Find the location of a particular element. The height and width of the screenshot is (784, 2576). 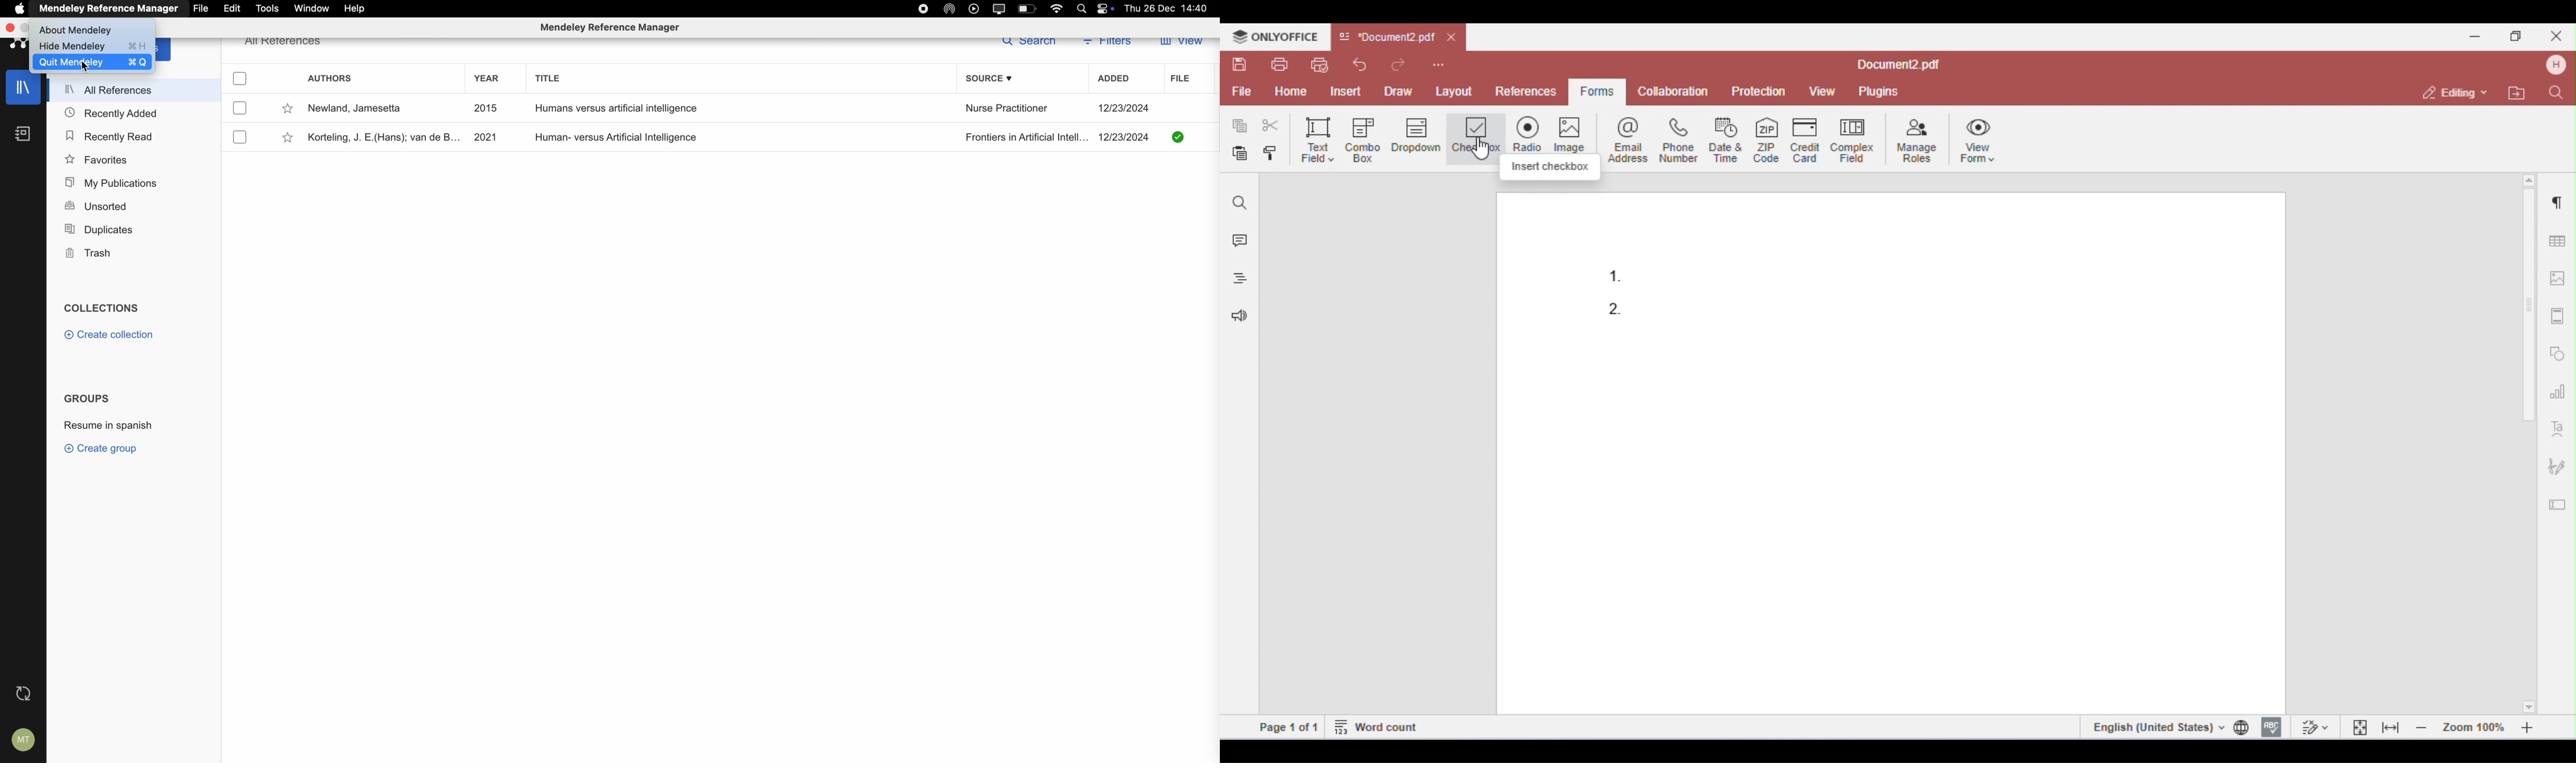

unsorted is located at coordinates (96, 206).